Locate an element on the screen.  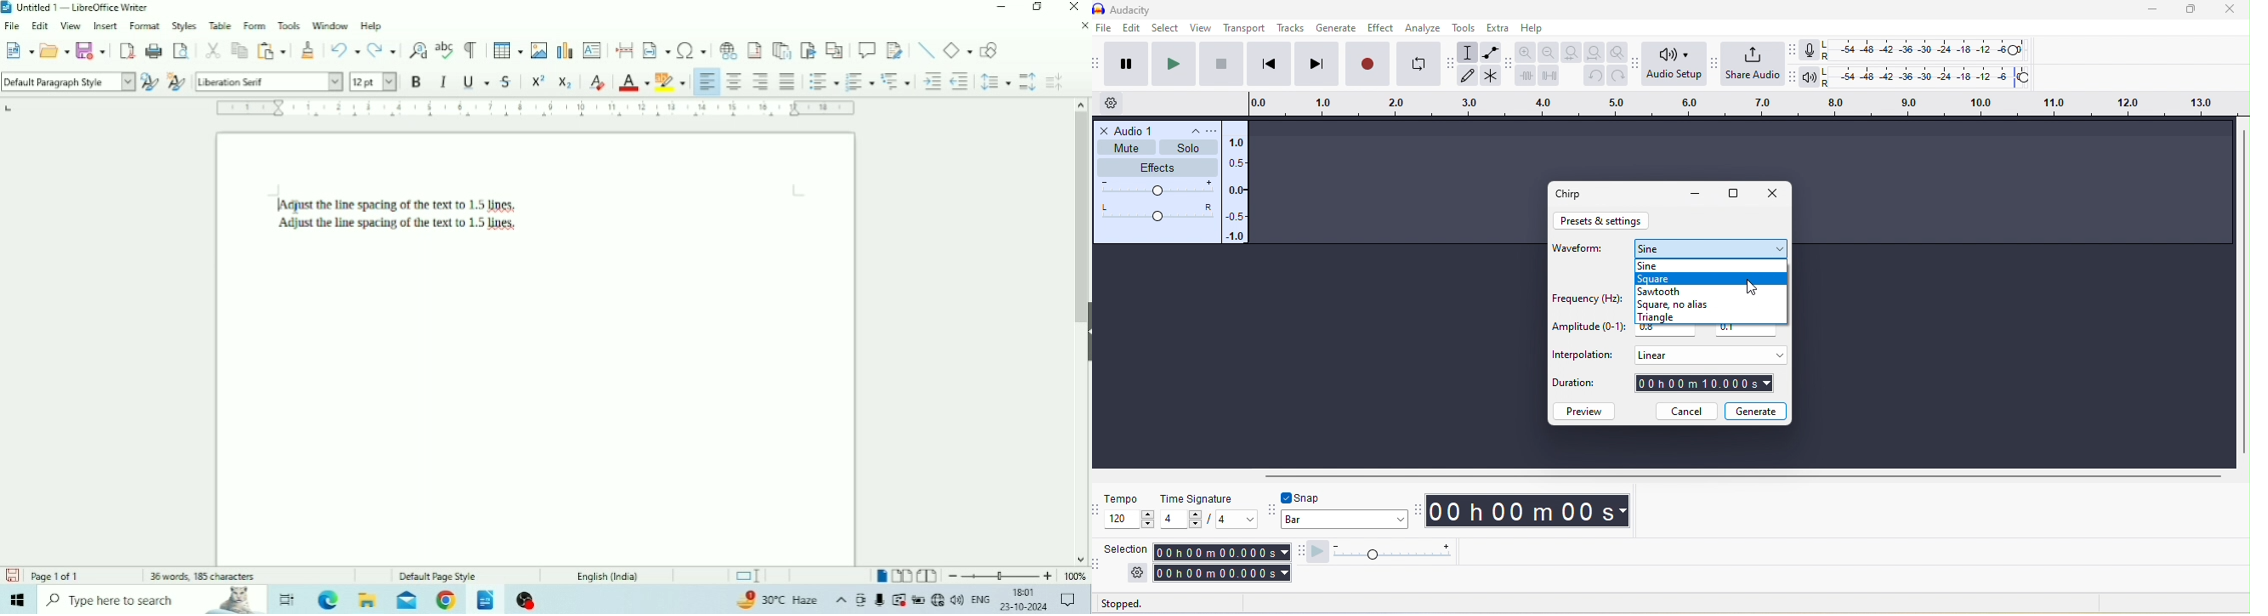
Minimize is located at coordinates (1001, 7).